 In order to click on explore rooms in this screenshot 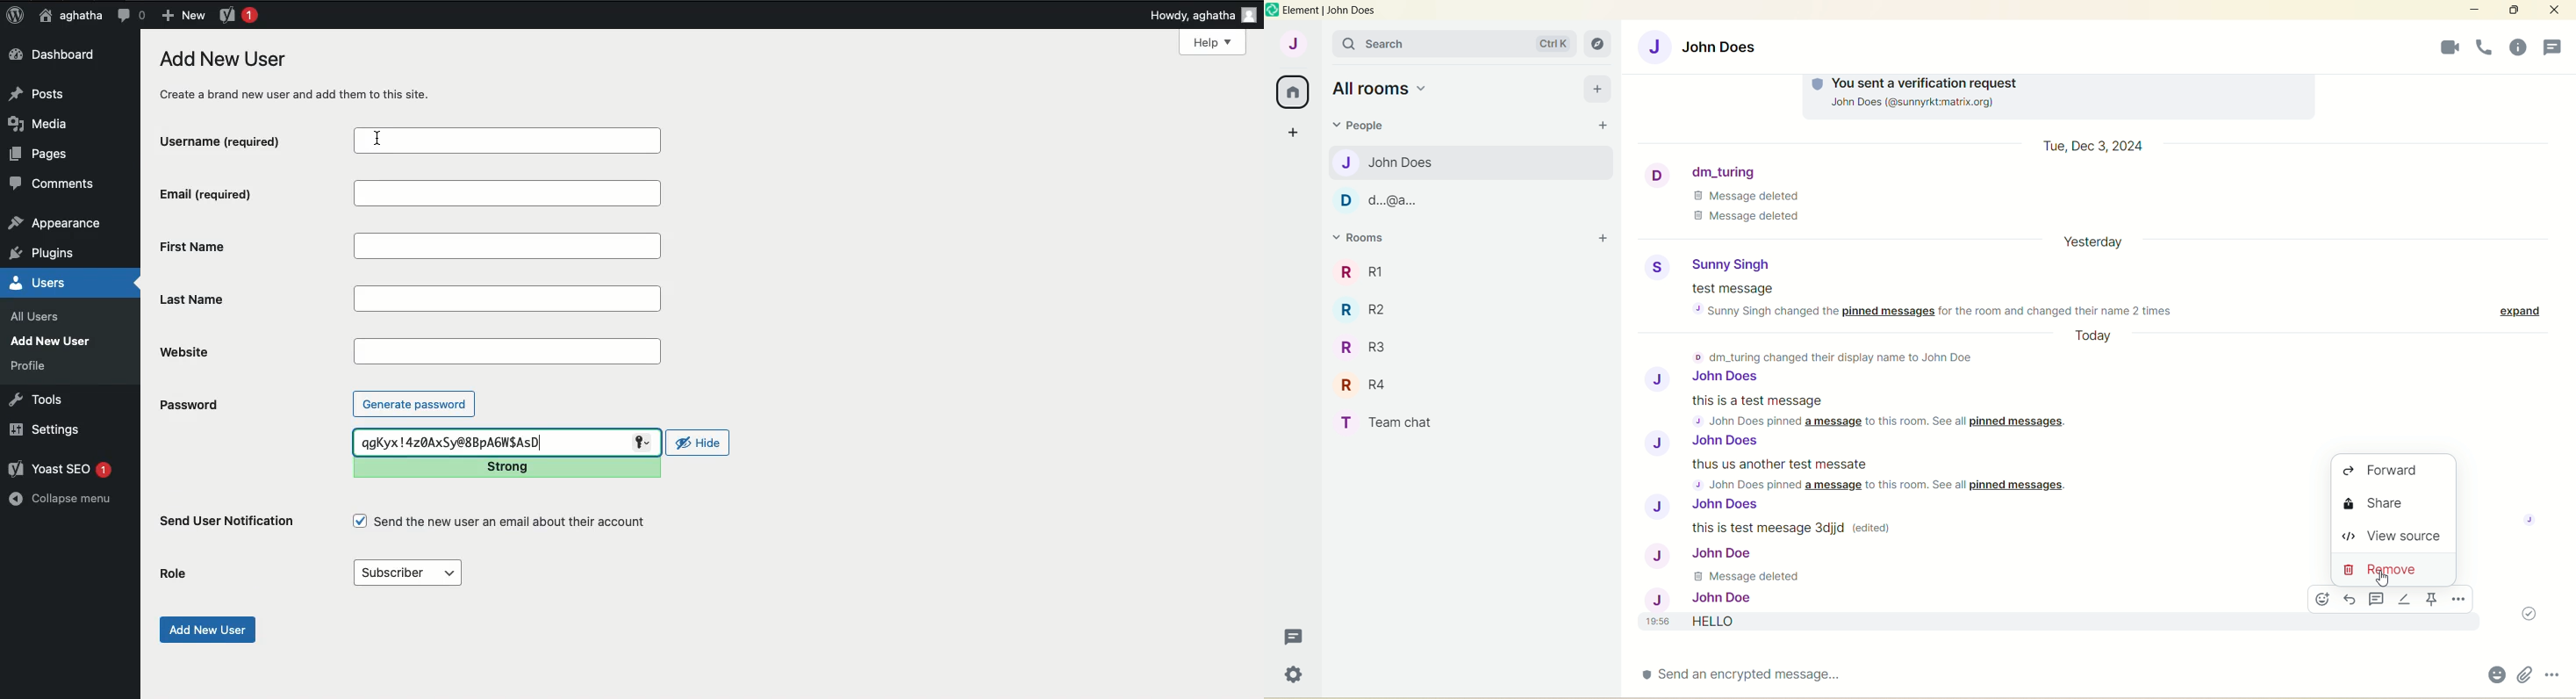, I will do `click(1599, 43)`.